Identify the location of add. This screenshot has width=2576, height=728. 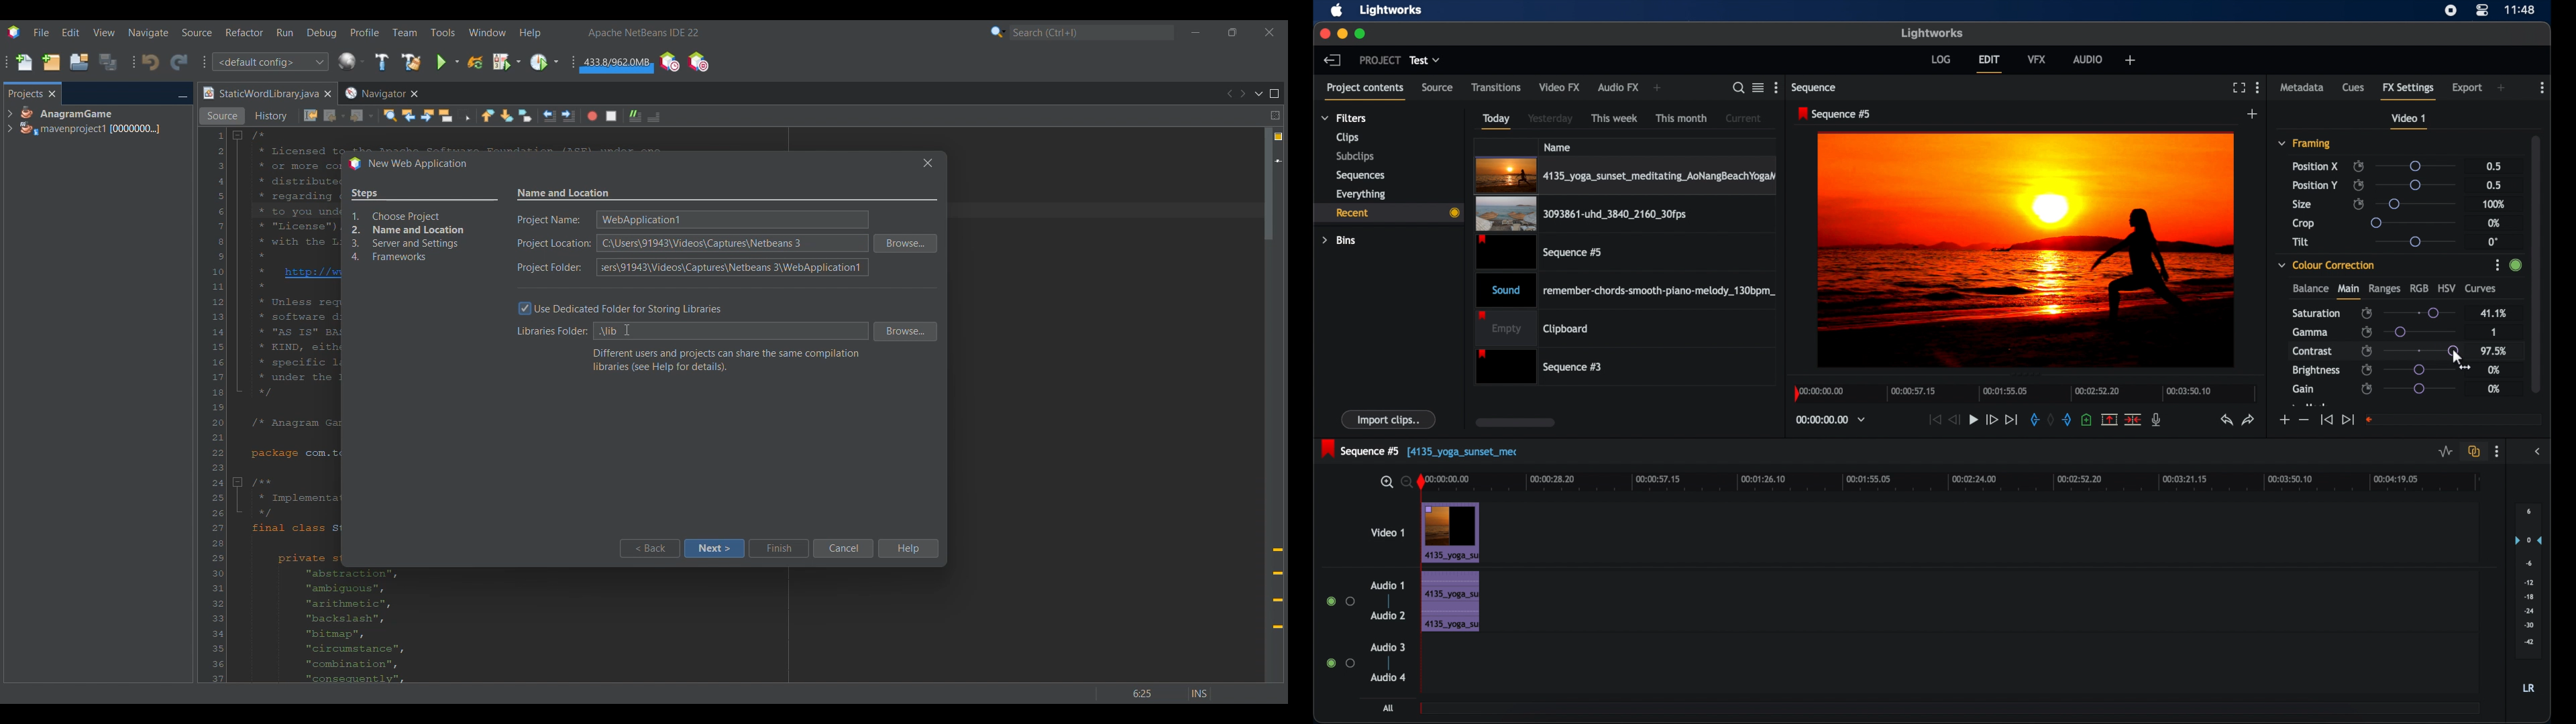
(2129, 60).